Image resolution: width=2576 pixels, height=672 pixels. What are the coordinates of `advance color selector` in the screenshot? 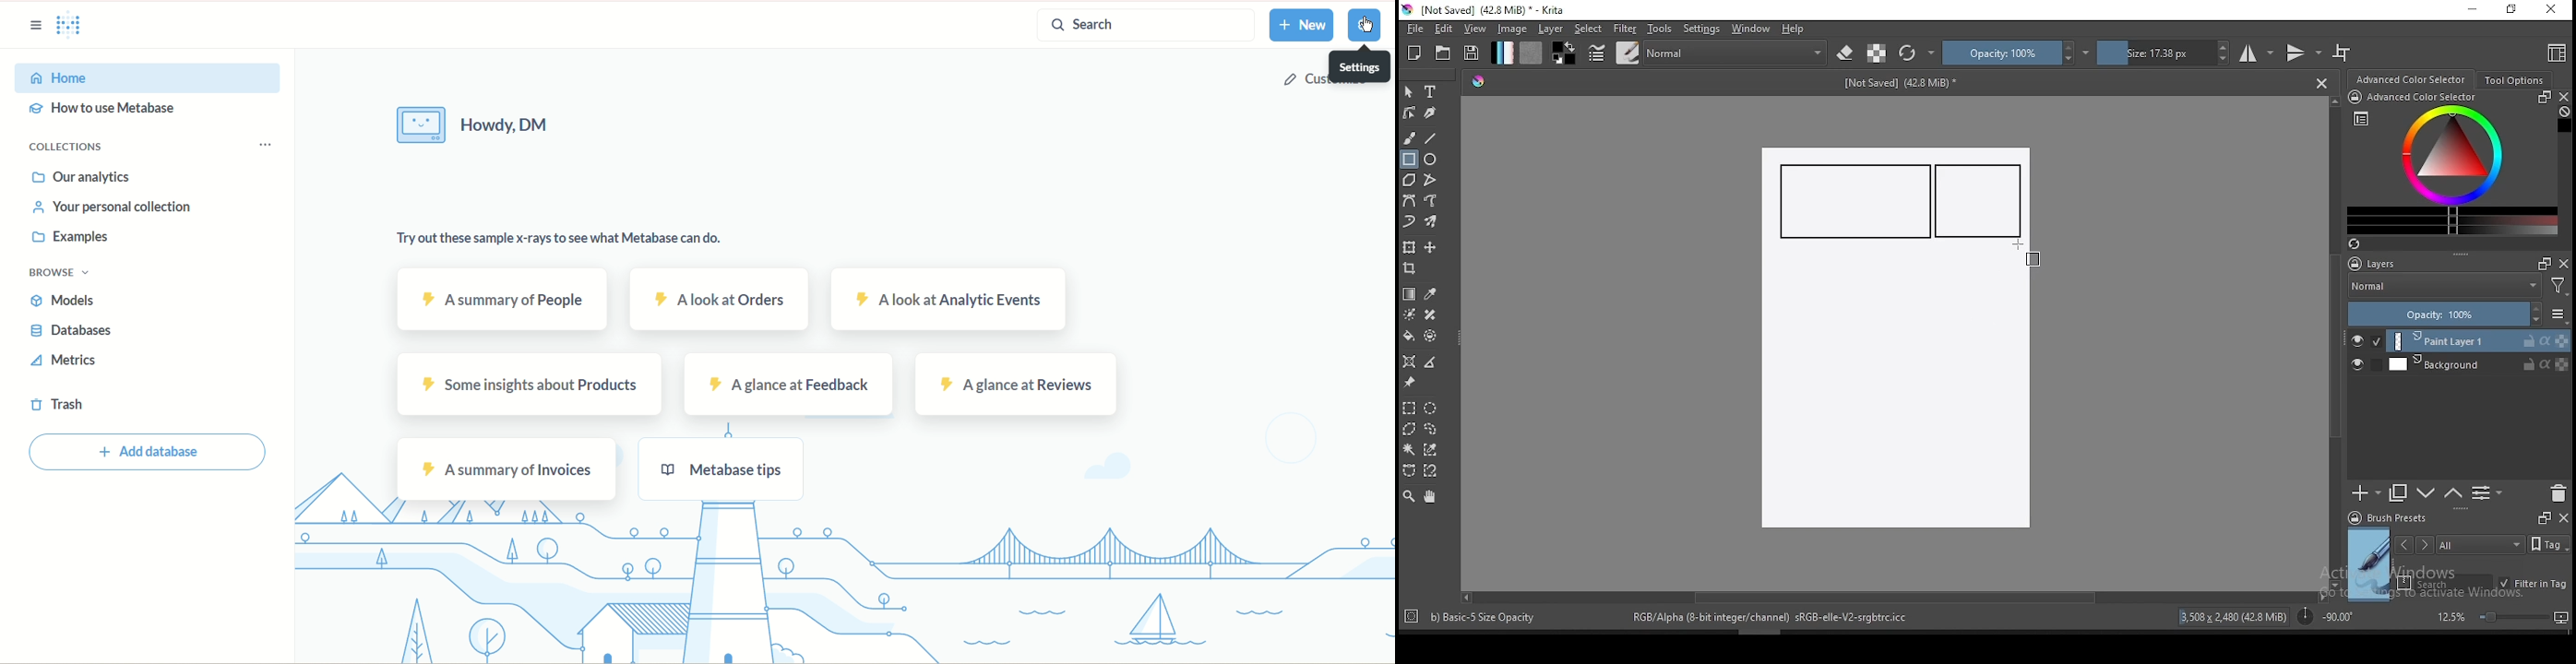 It's located at (2413, 78).